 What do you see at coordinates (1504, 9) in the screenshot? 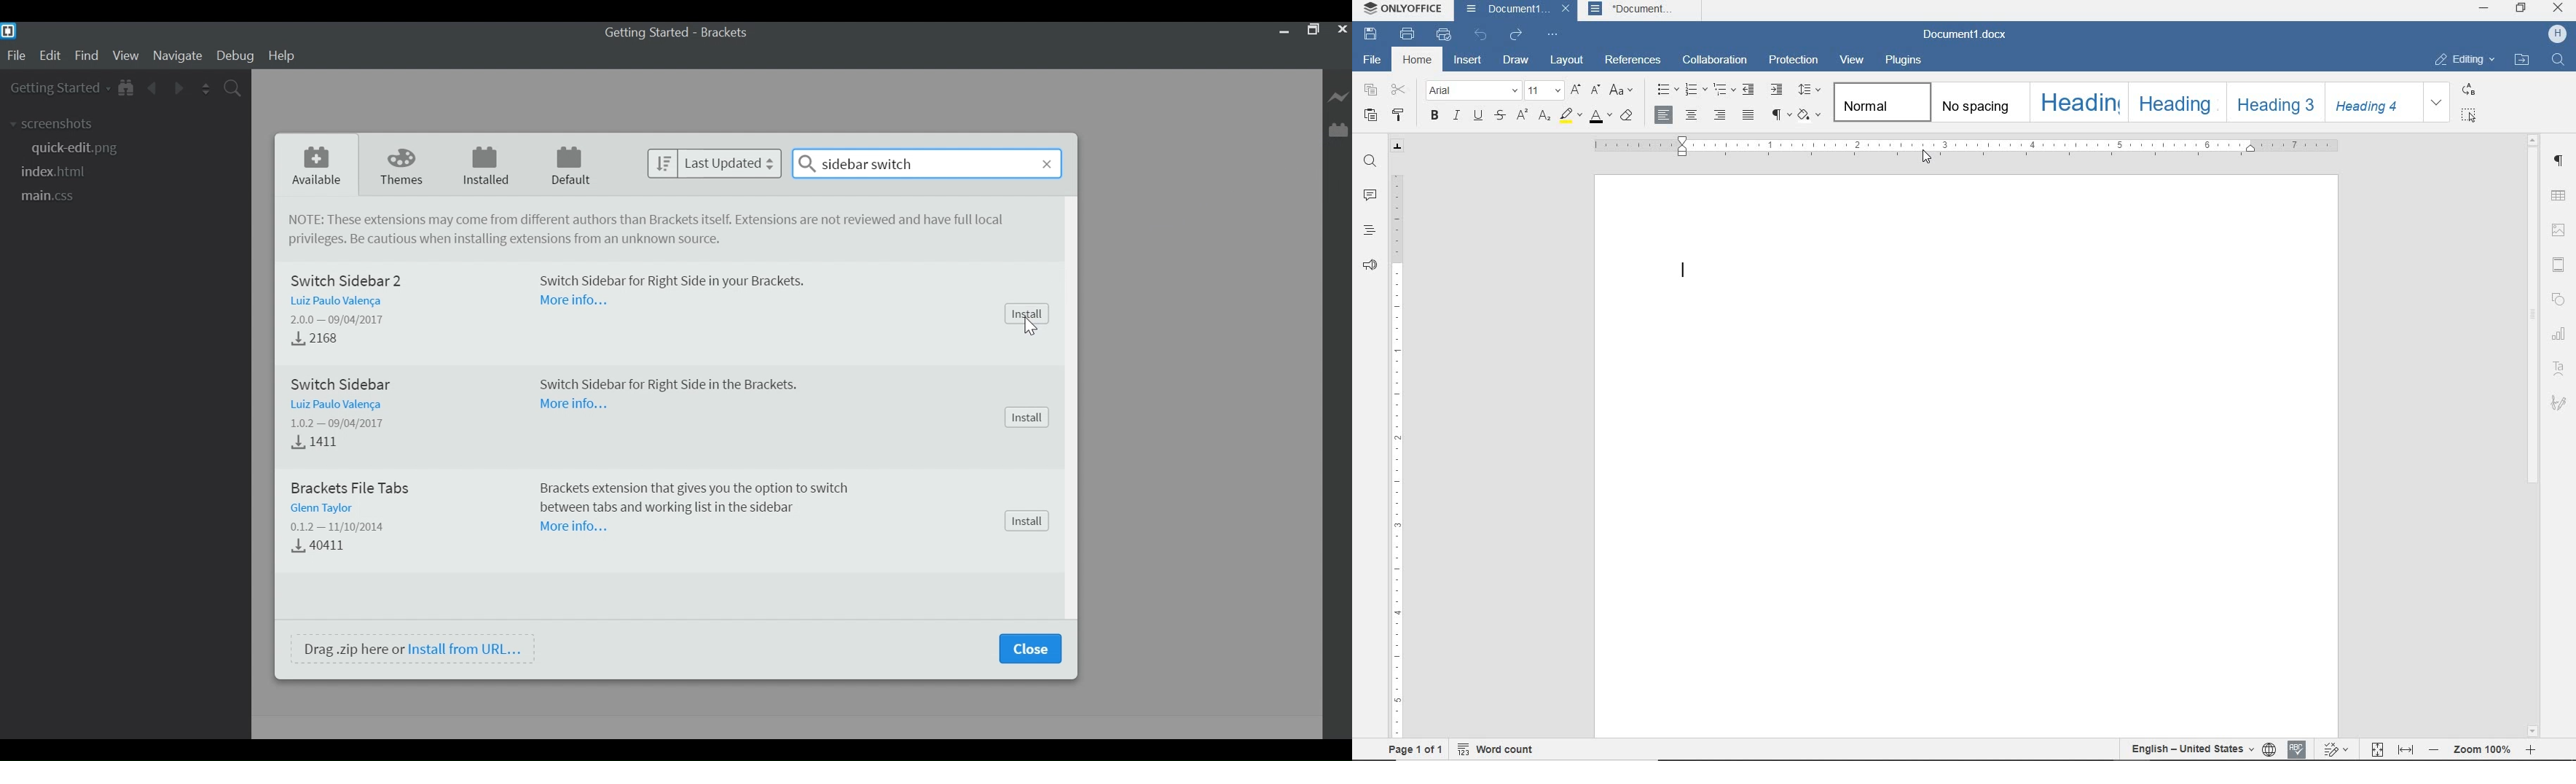
I see `DOCUMENT1` at bounding box center [1504, 9].